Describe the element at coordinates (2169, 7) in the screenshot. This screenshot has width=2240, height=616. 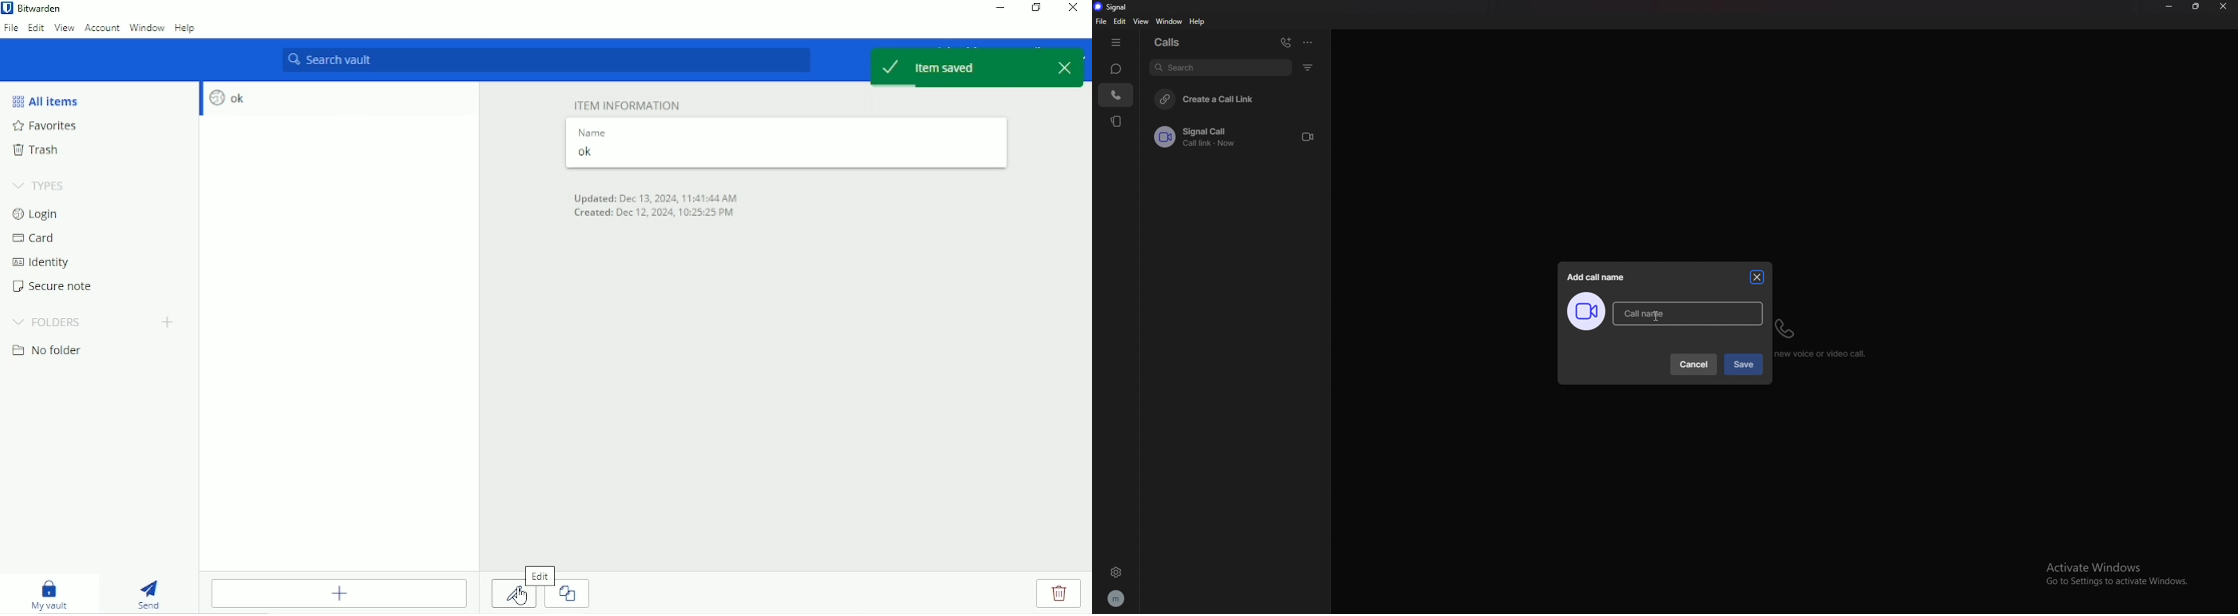
I see `minimize` at that location.